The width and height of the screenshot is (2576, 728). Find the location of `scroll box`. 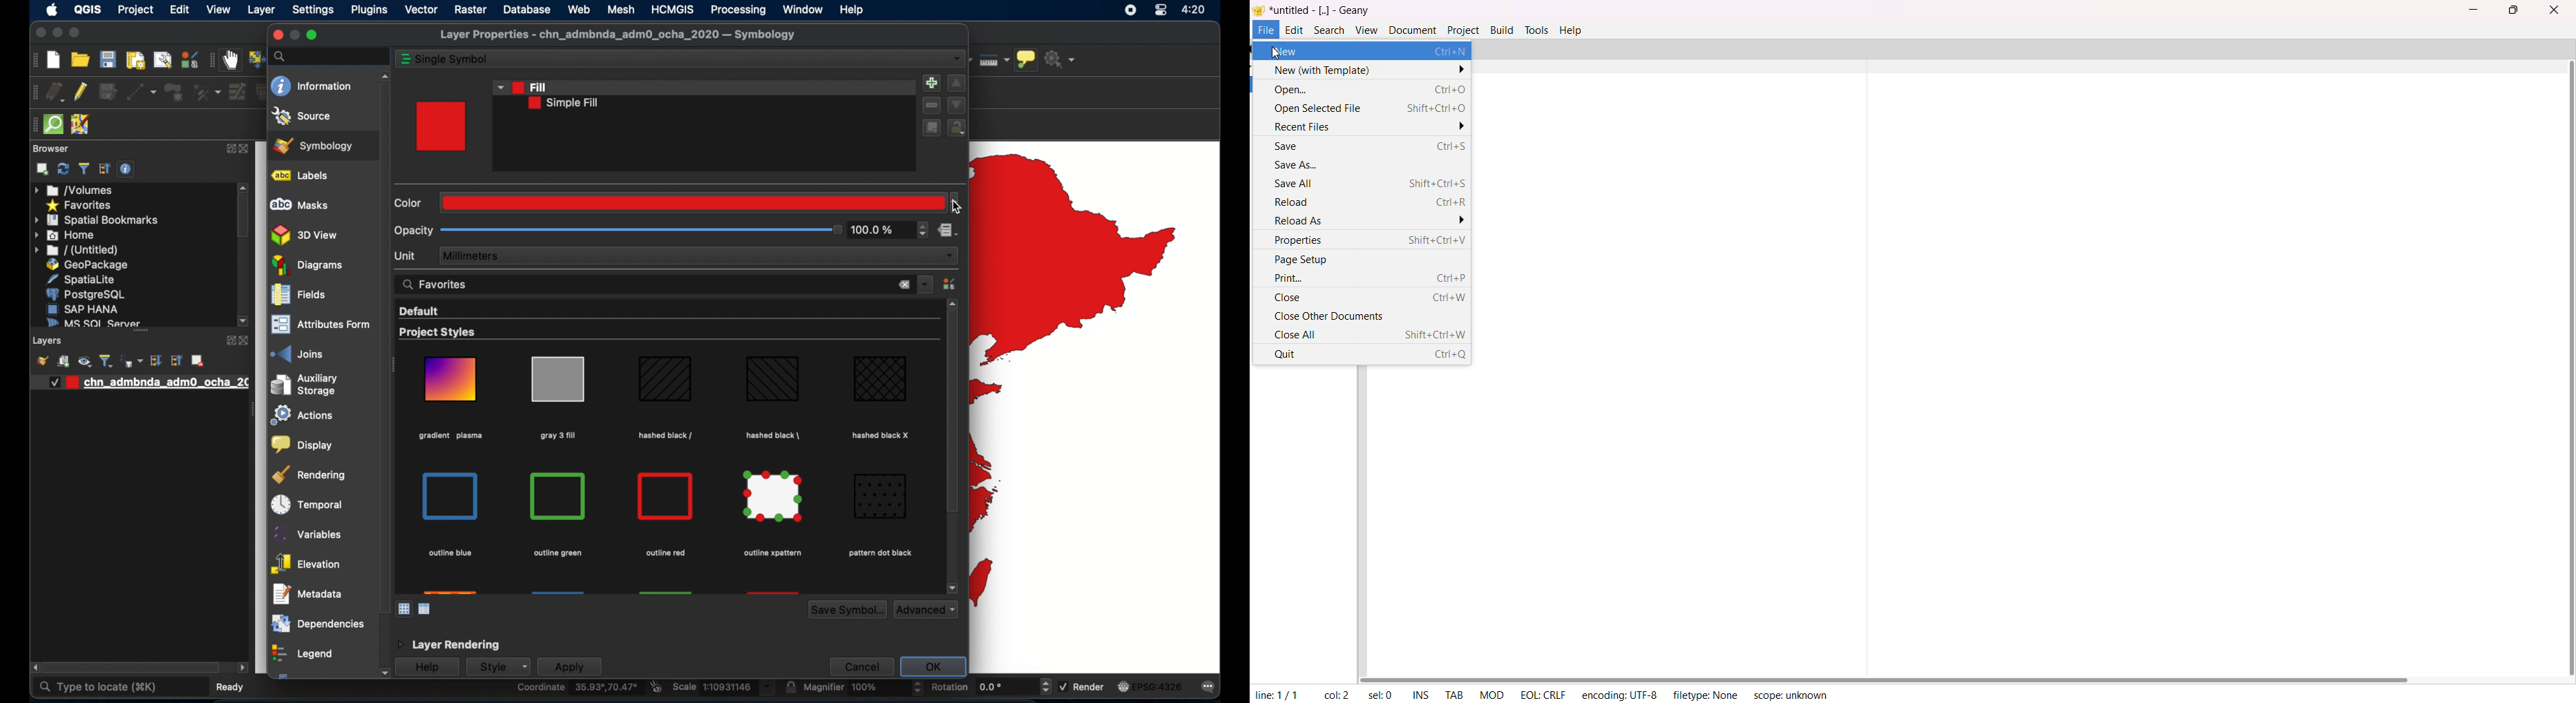

scroll box is located at coordinates (244, 217).